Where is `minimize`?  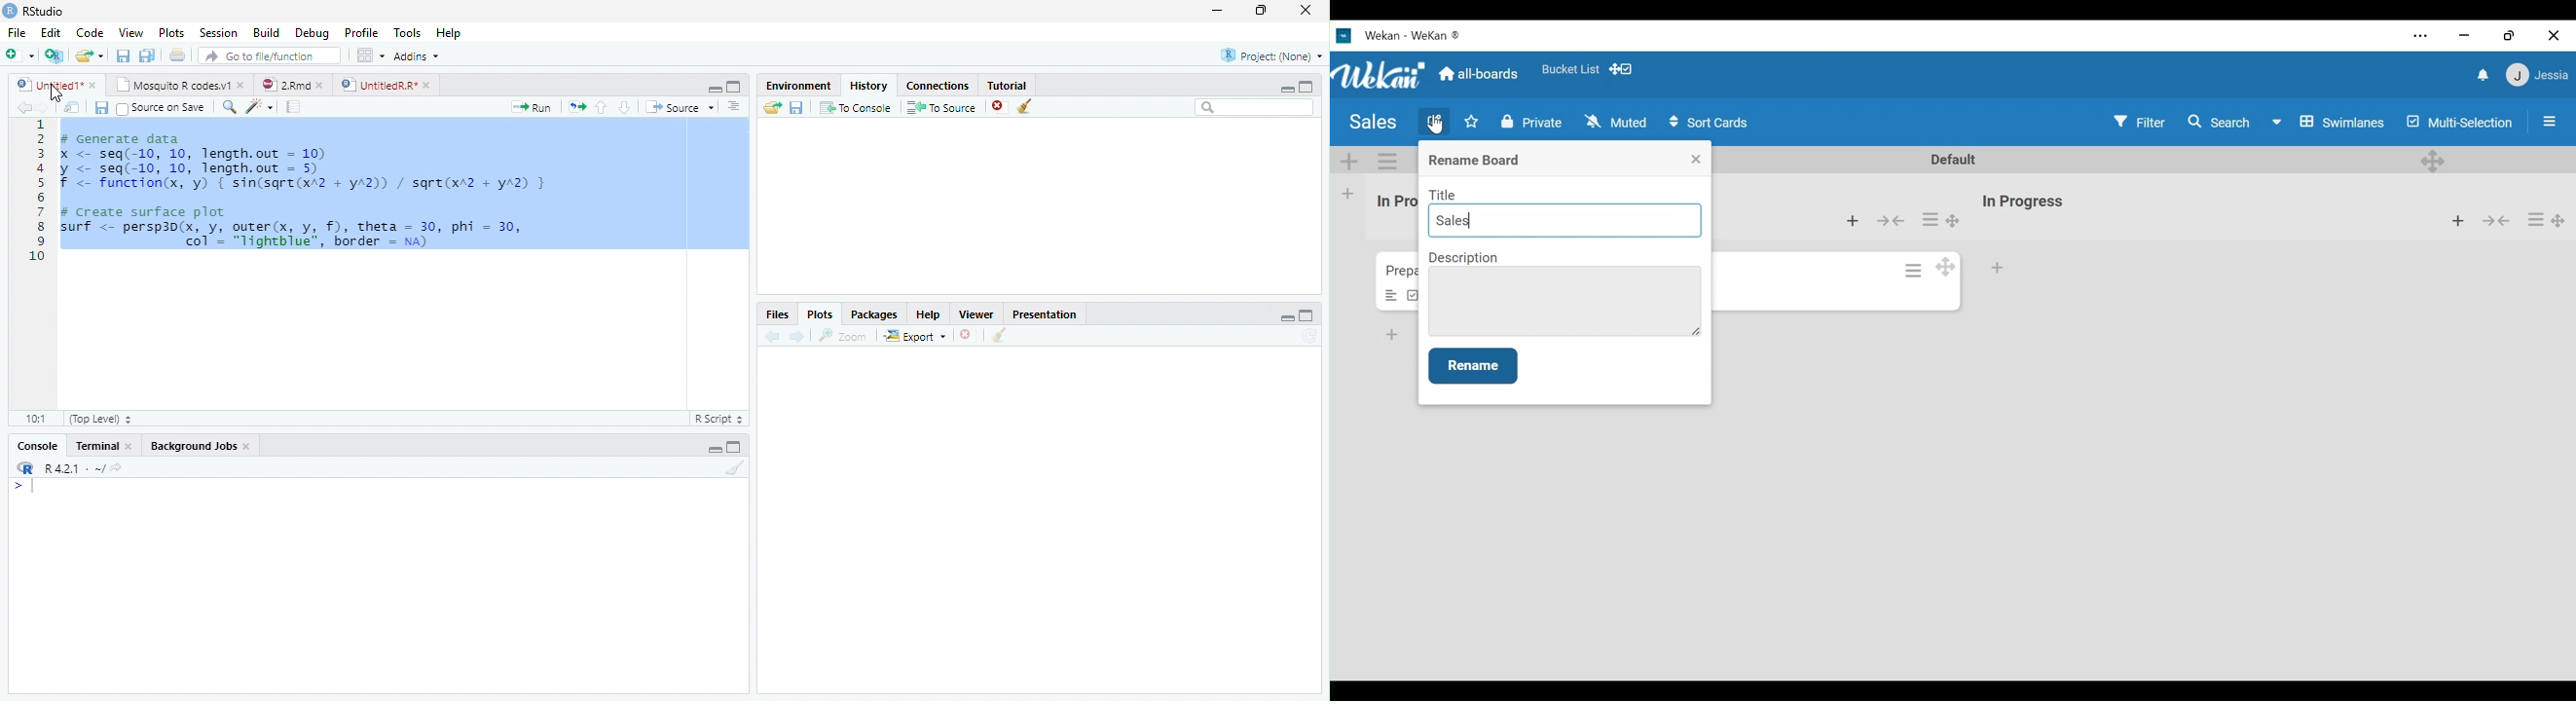 minimize is located at coordinates (1217, 10).